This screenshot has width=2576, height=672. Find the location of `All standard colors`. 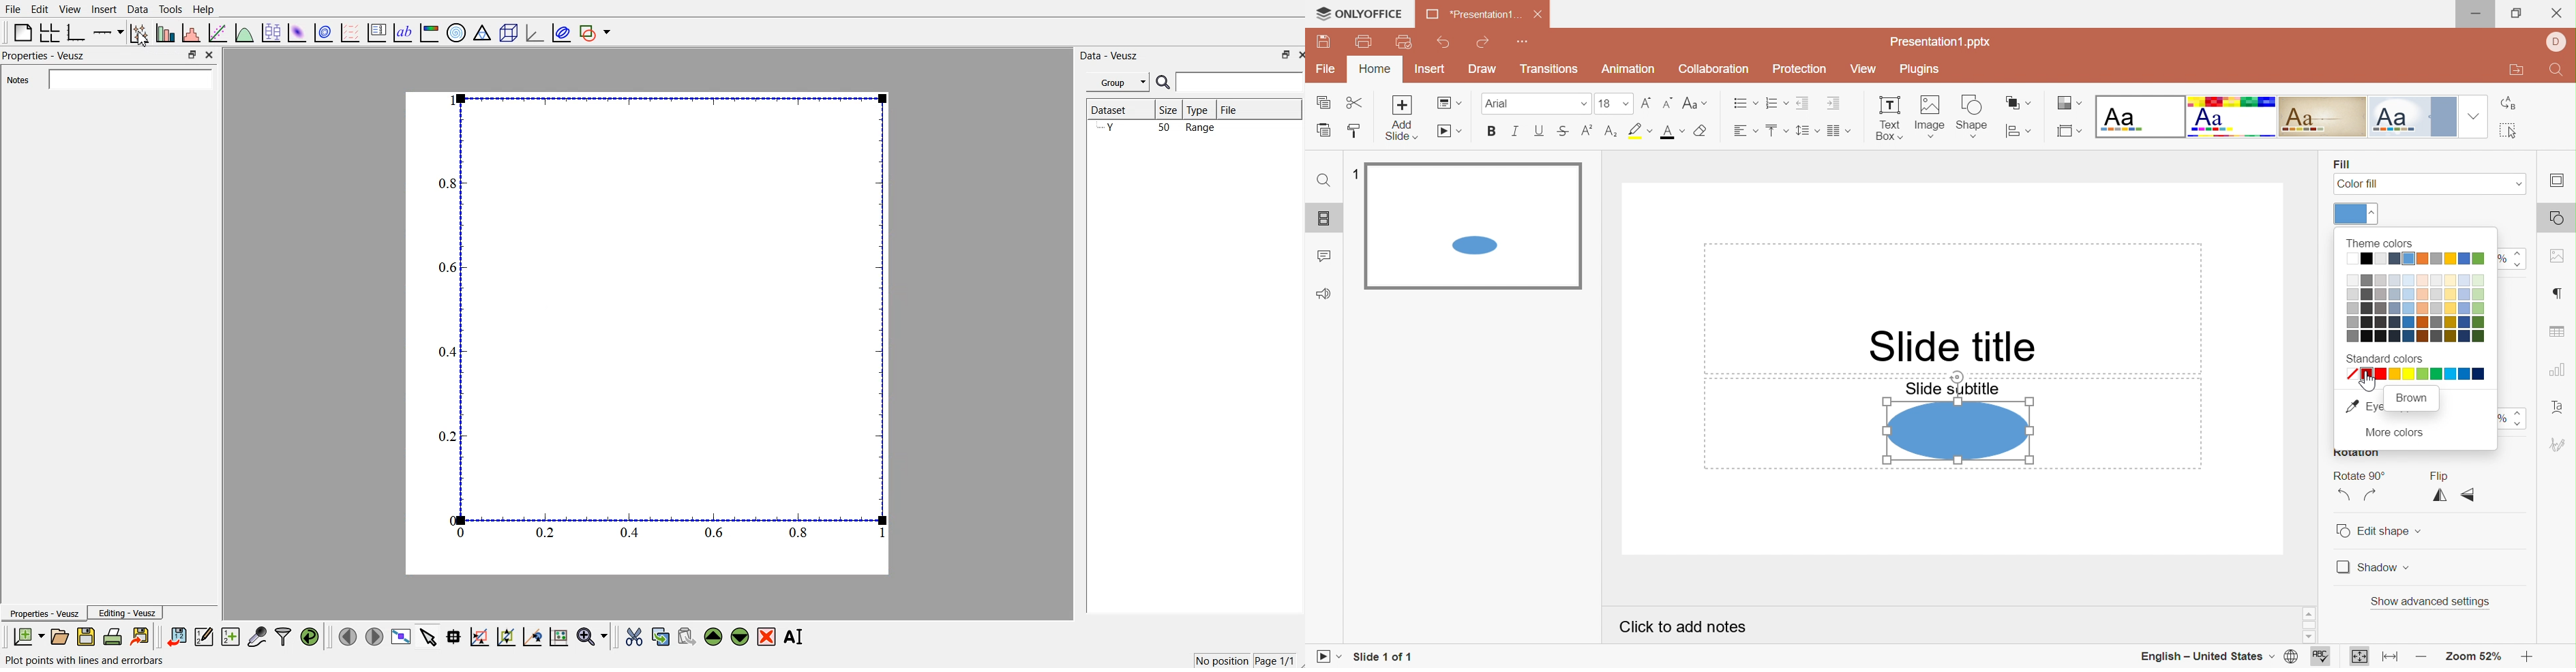

All standard colors is located at coordinates (2417, 374).